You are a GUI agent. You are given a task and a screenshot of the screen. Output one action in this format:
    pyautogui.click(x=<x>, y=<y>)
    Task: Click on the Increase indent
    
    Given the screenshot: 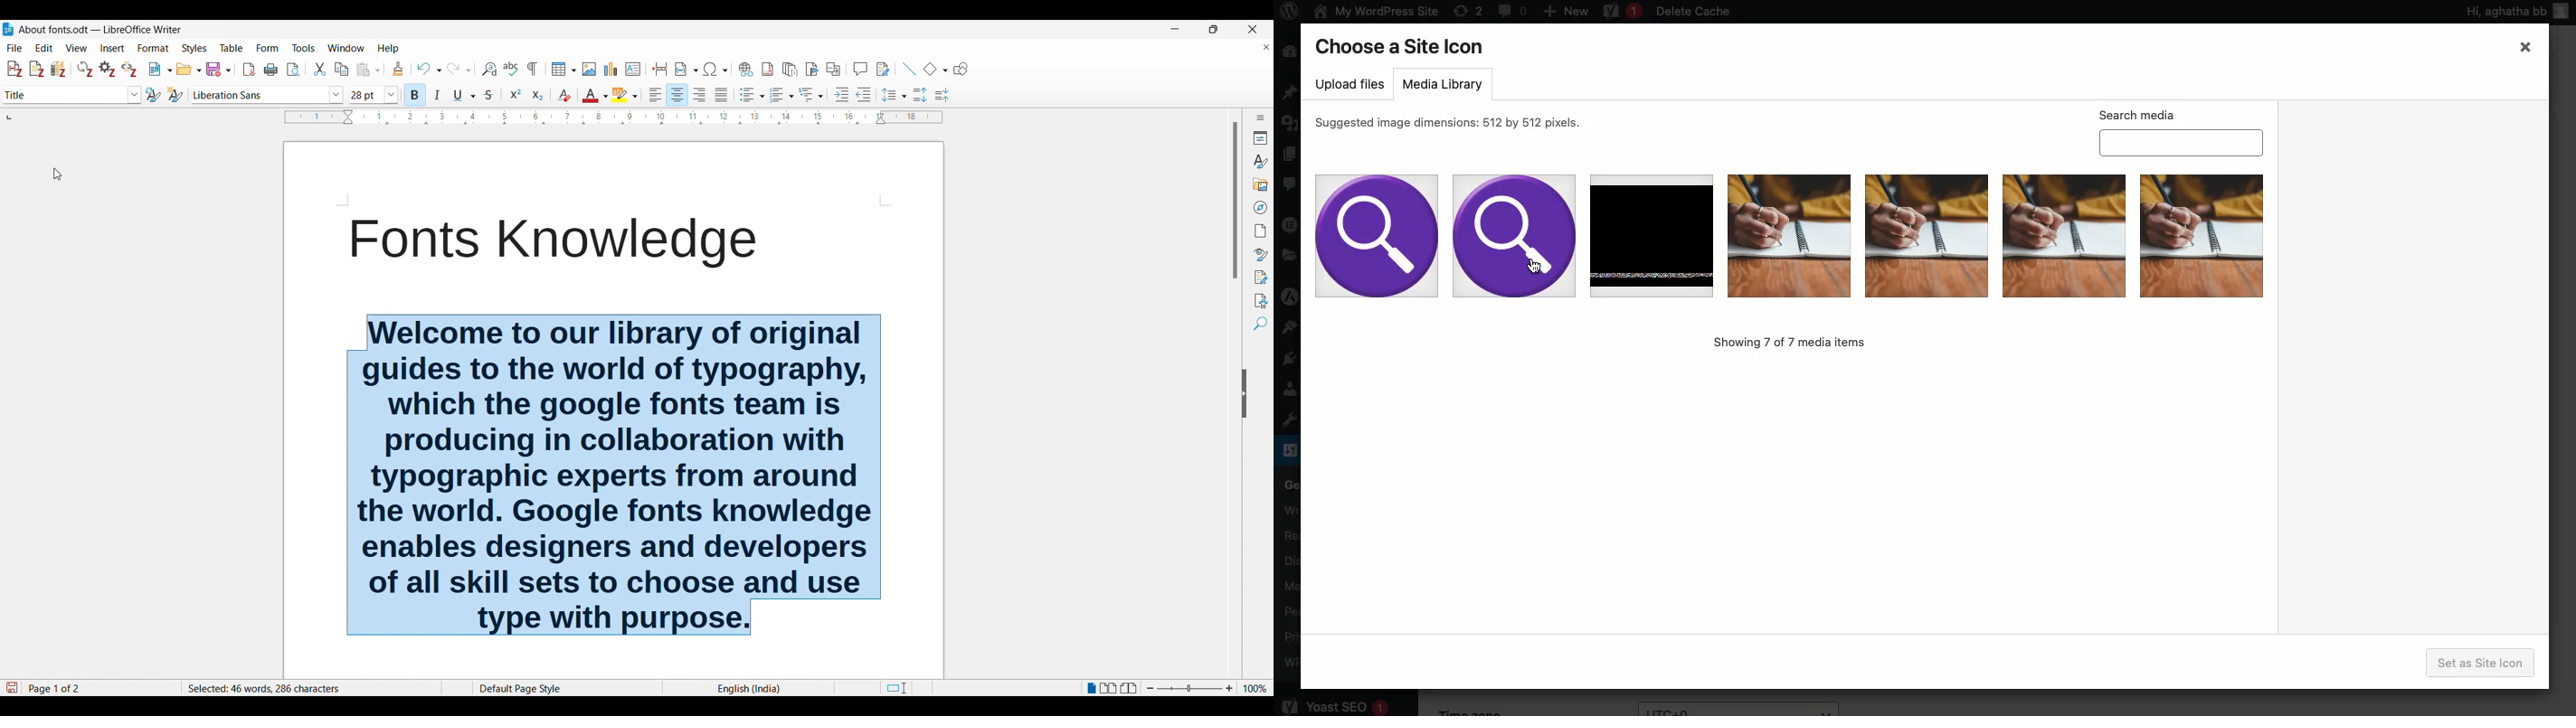 What is the action you would take?
    pyautogui.click(x=842, y=94)
    